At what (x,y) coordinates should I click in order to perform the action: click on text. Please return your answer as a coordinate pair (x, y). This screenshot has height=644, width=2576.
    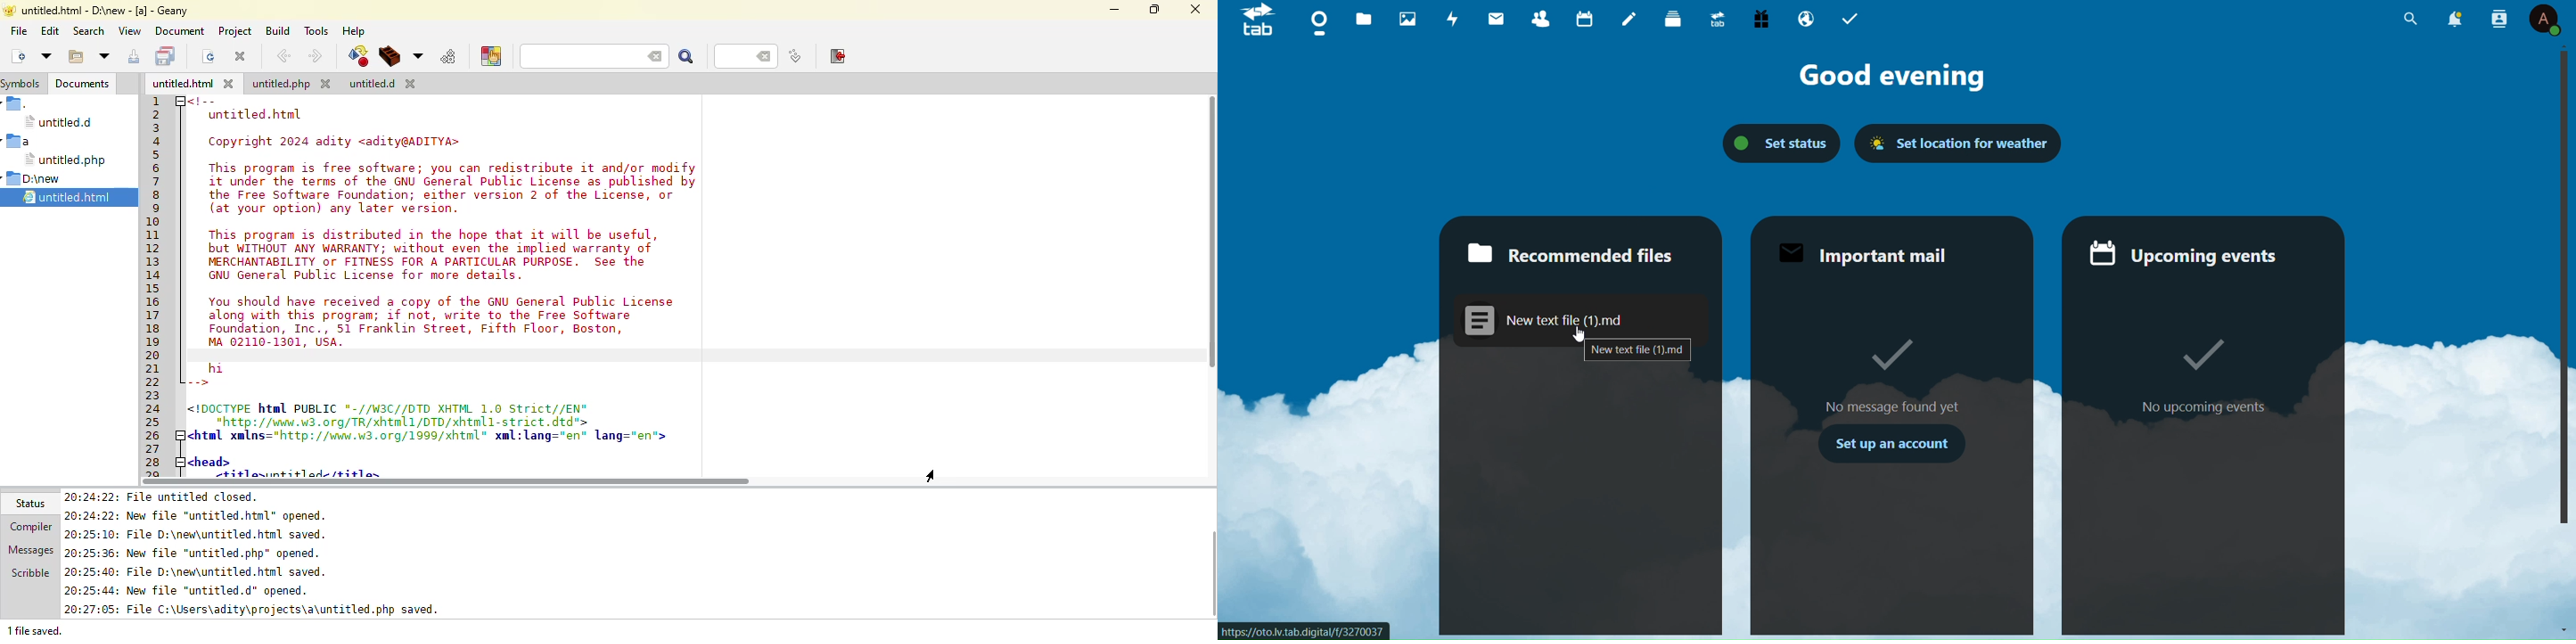
    Looking at the image, I should click on (1892, 407).